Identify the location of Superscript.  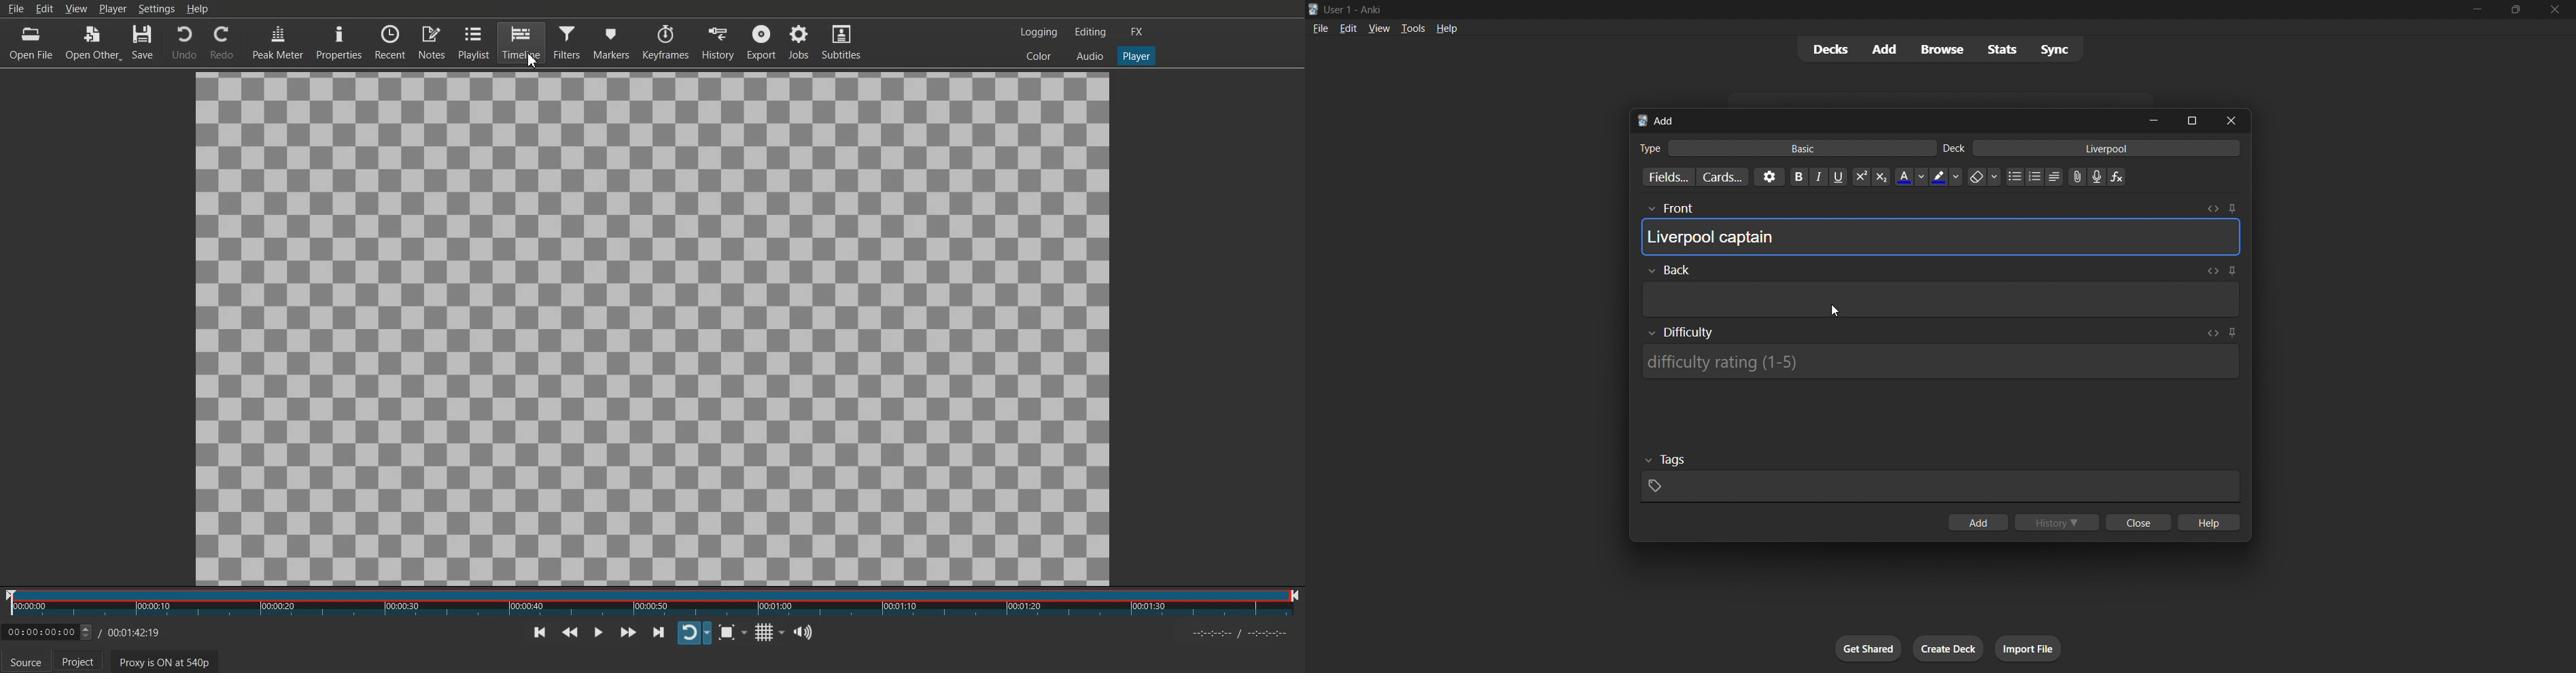
(1861, 177).